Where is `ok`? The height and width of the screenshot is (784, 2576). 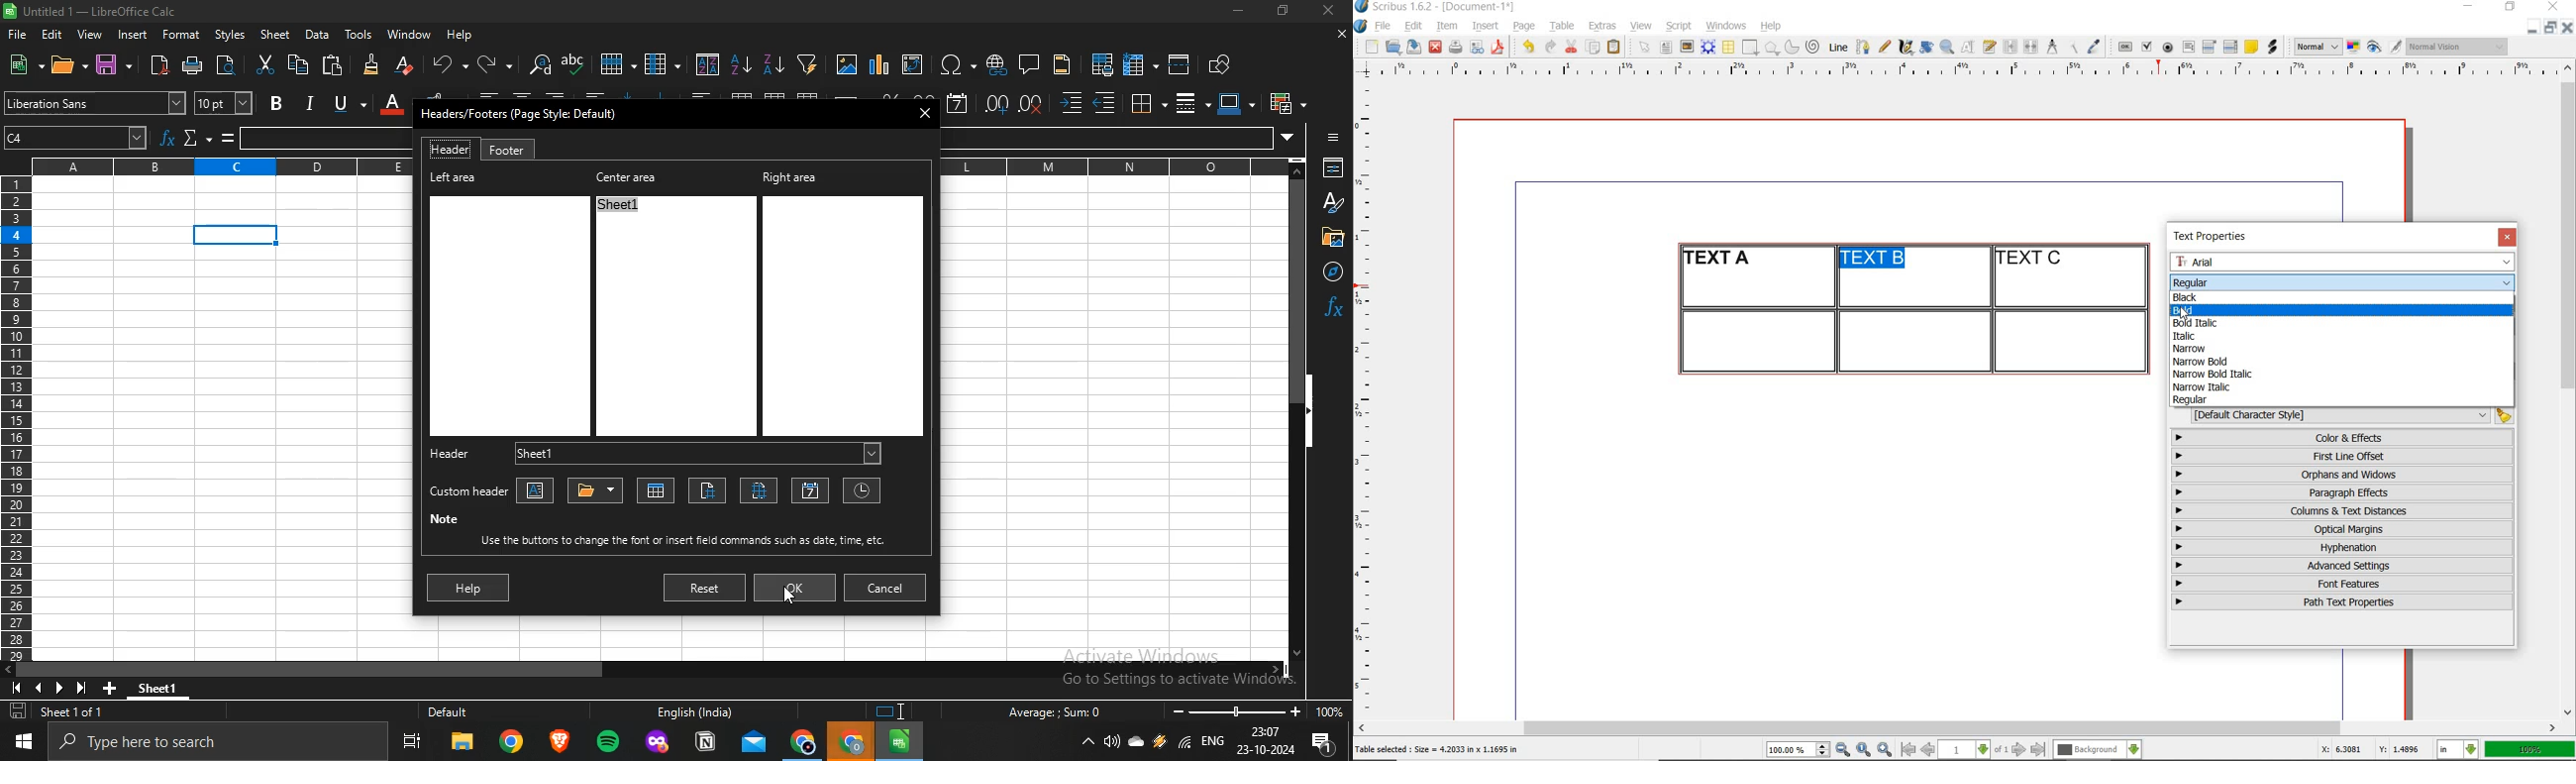
ok is located at coordinates (799, 587).